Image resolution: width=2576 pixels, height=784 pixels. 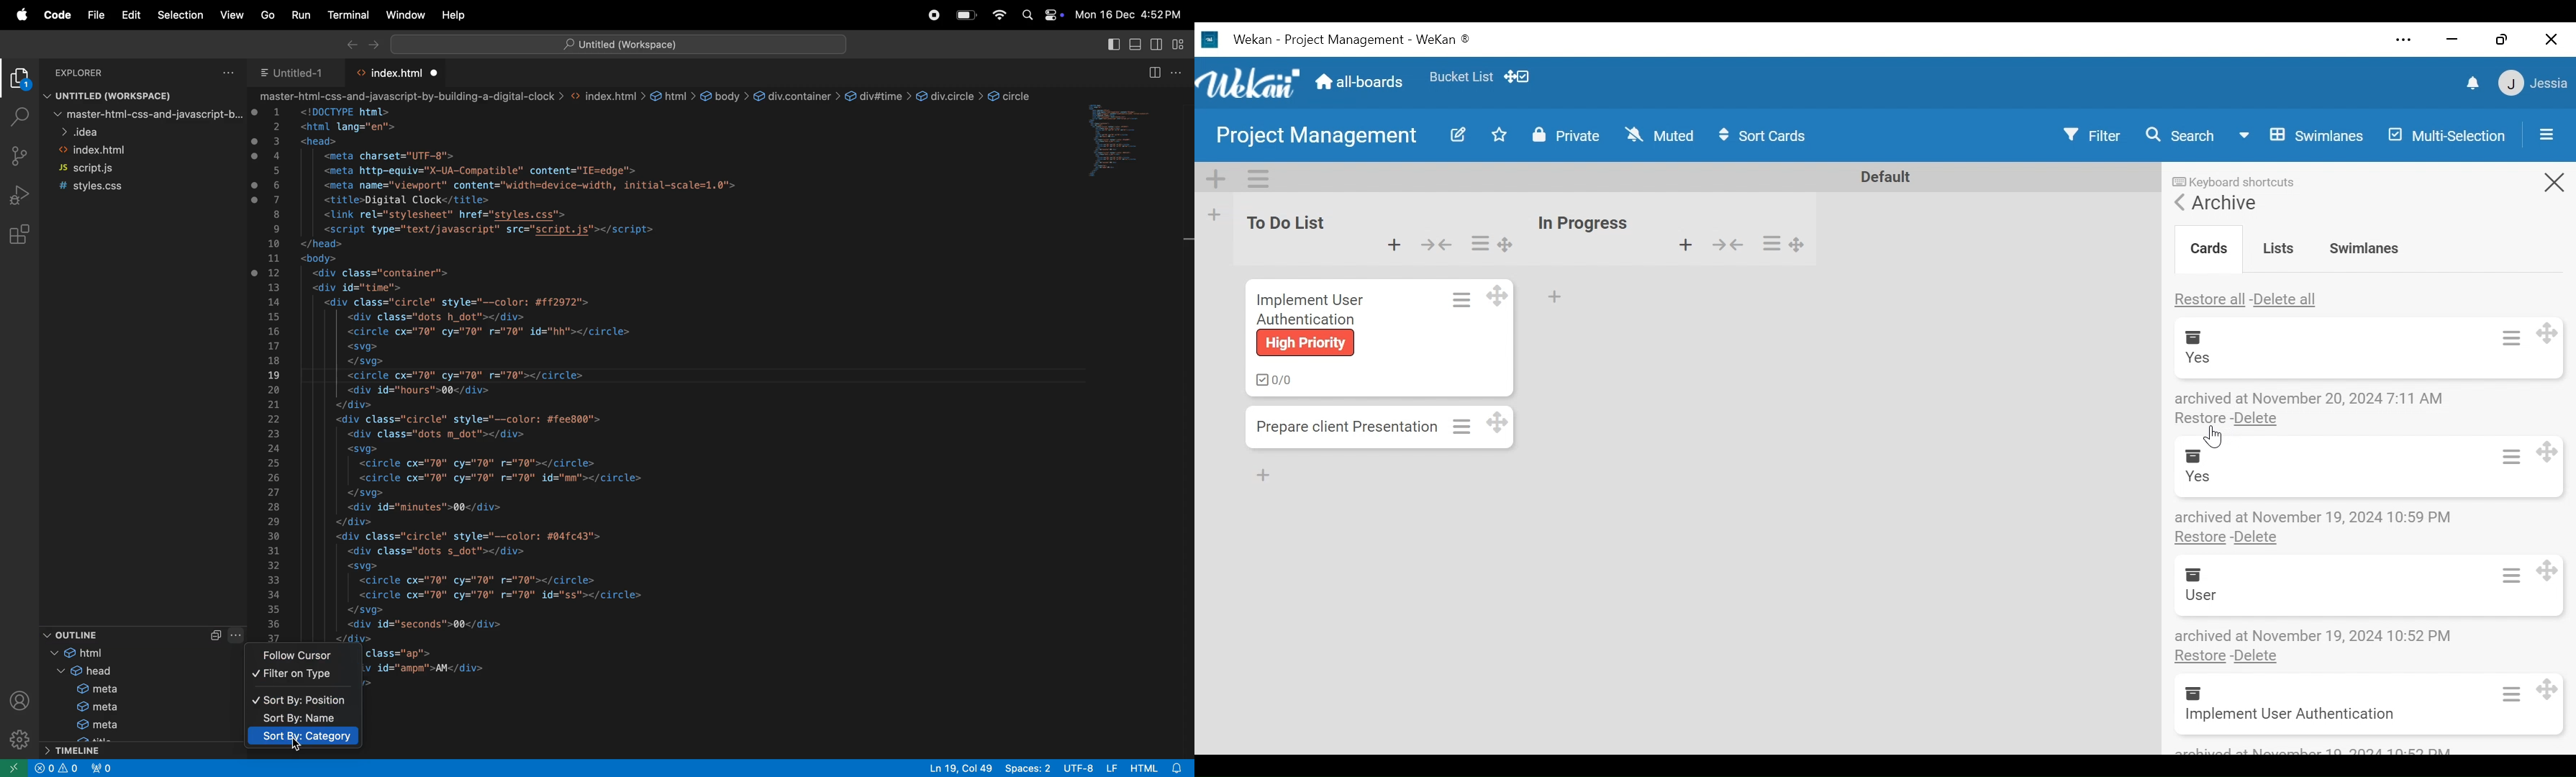 What do you see at coordinates (2197, 358) in the screenshot?
I see `yes` at bounding box center [2197, 358].